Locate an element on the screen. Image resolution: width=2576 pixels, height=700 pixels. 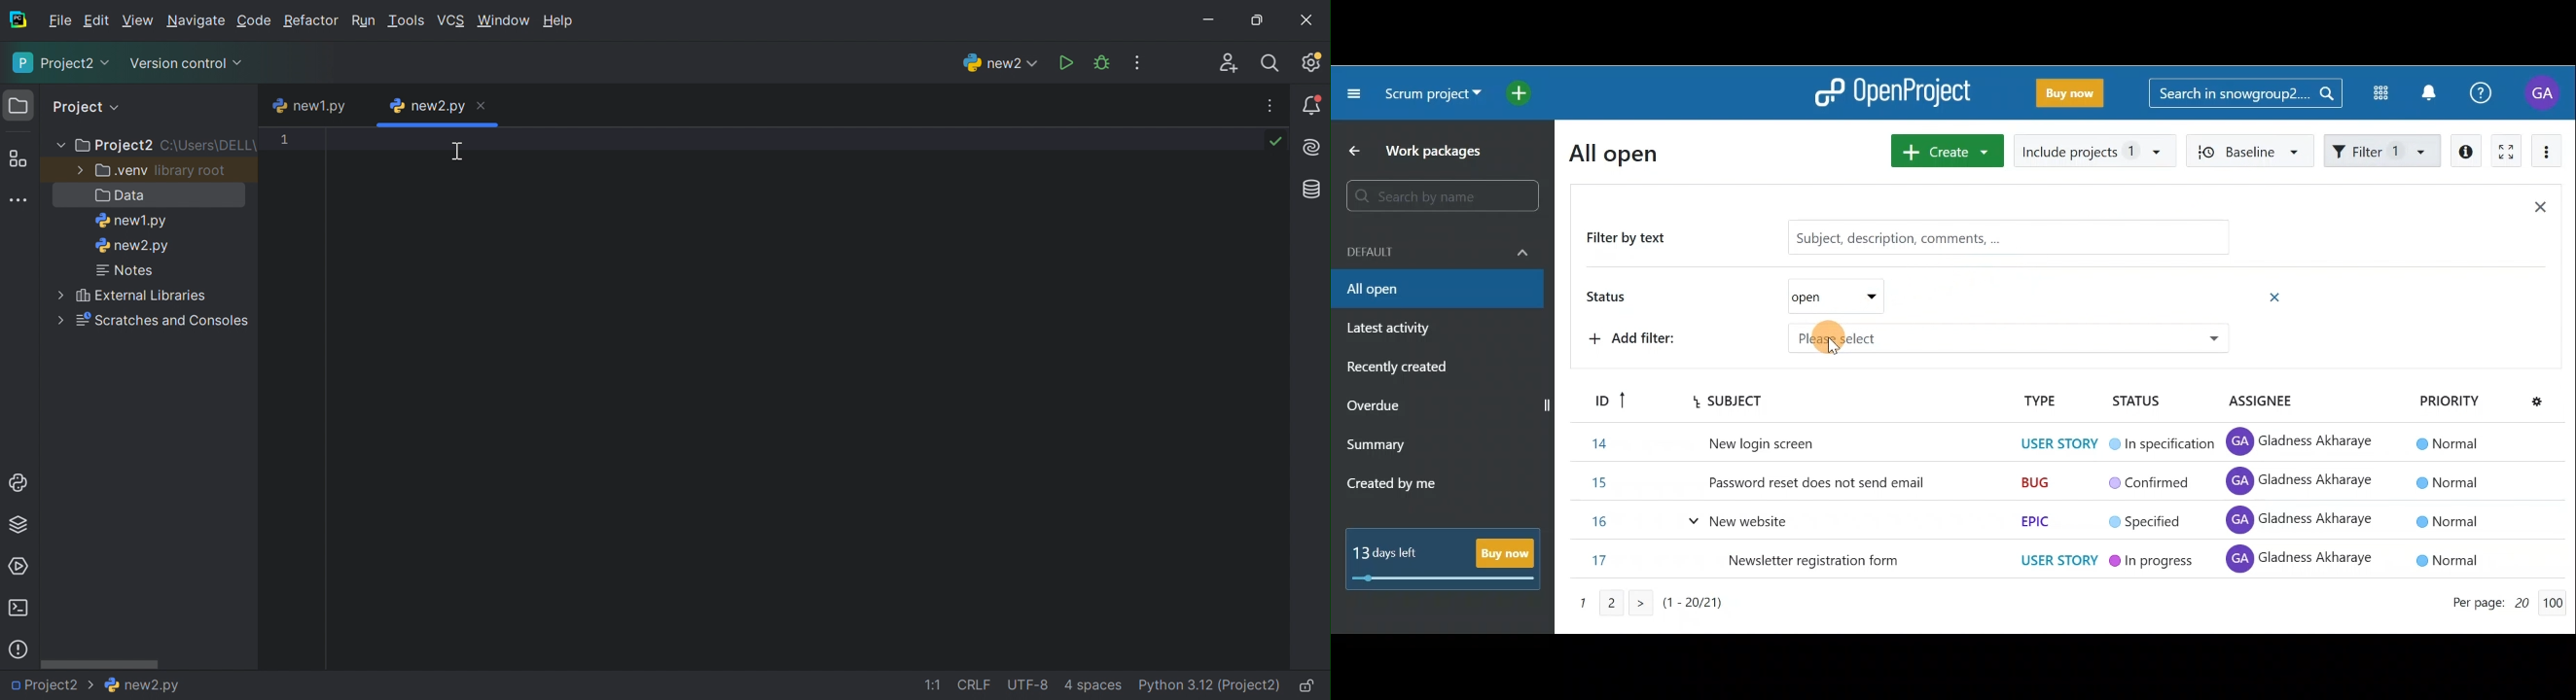
Baseline is located at coordinates (2247, 150).